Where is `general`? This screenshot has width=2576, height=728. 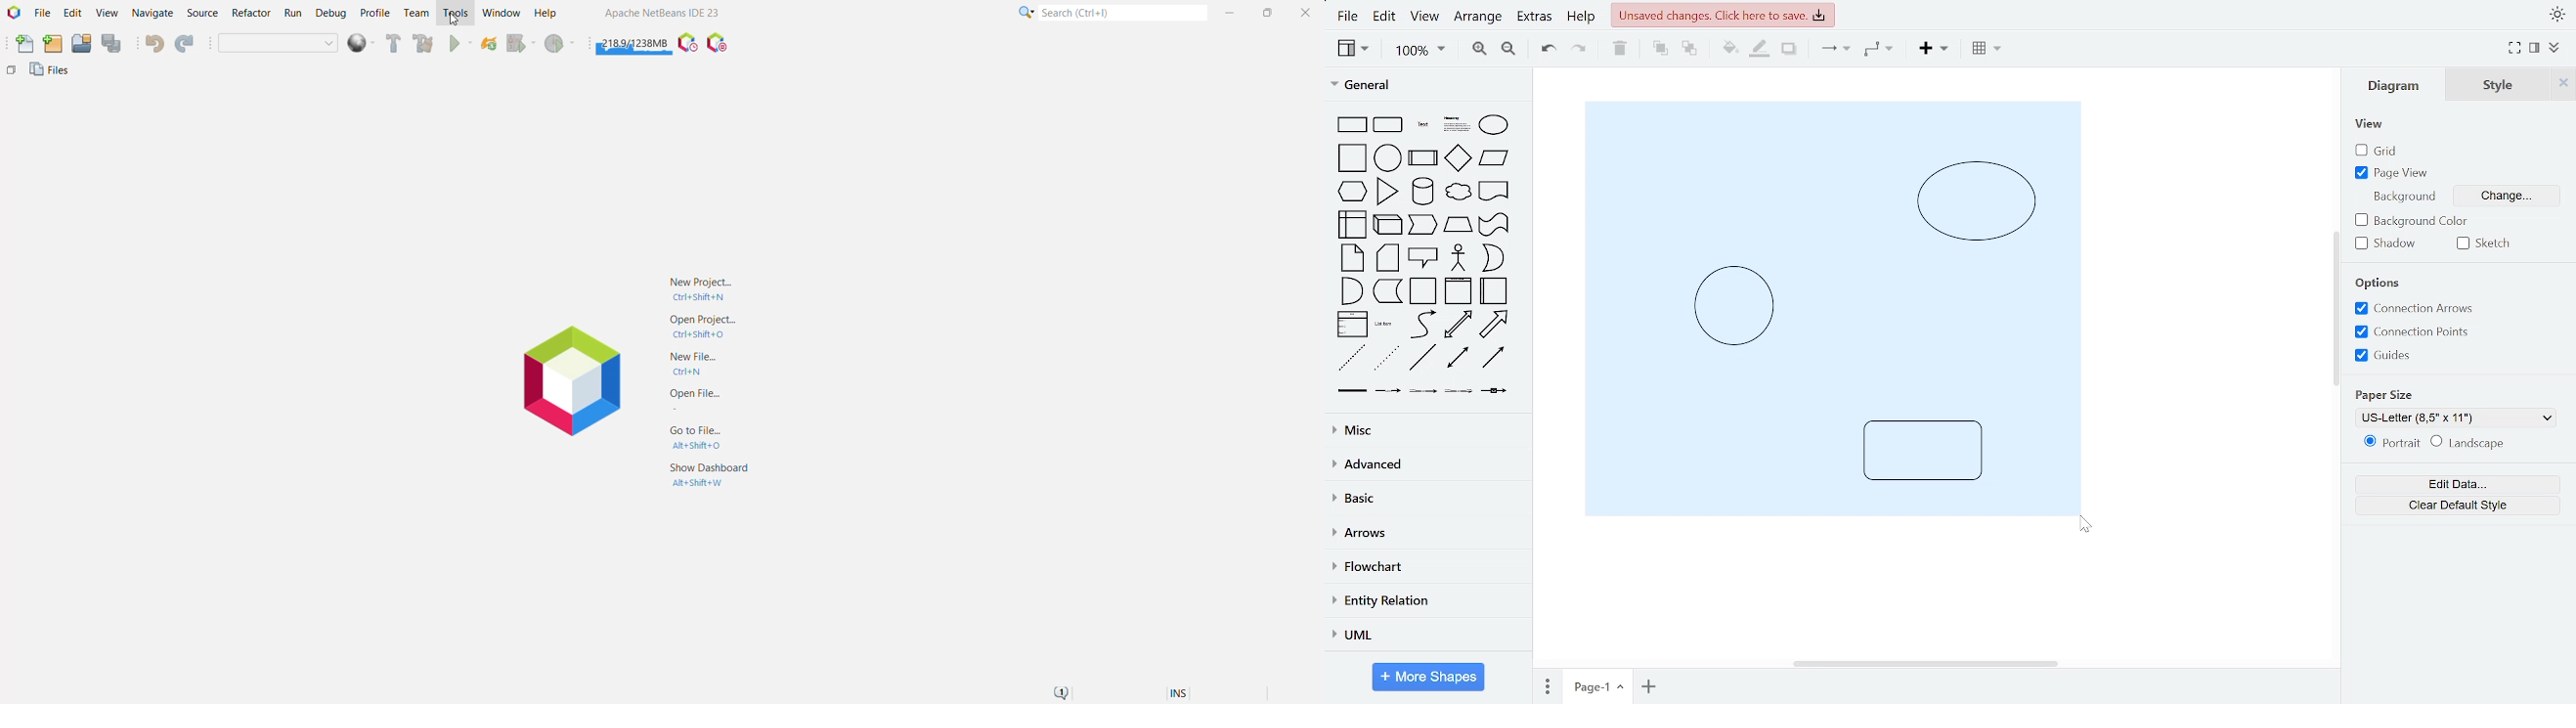 general is located at coordinates (1424, 86).